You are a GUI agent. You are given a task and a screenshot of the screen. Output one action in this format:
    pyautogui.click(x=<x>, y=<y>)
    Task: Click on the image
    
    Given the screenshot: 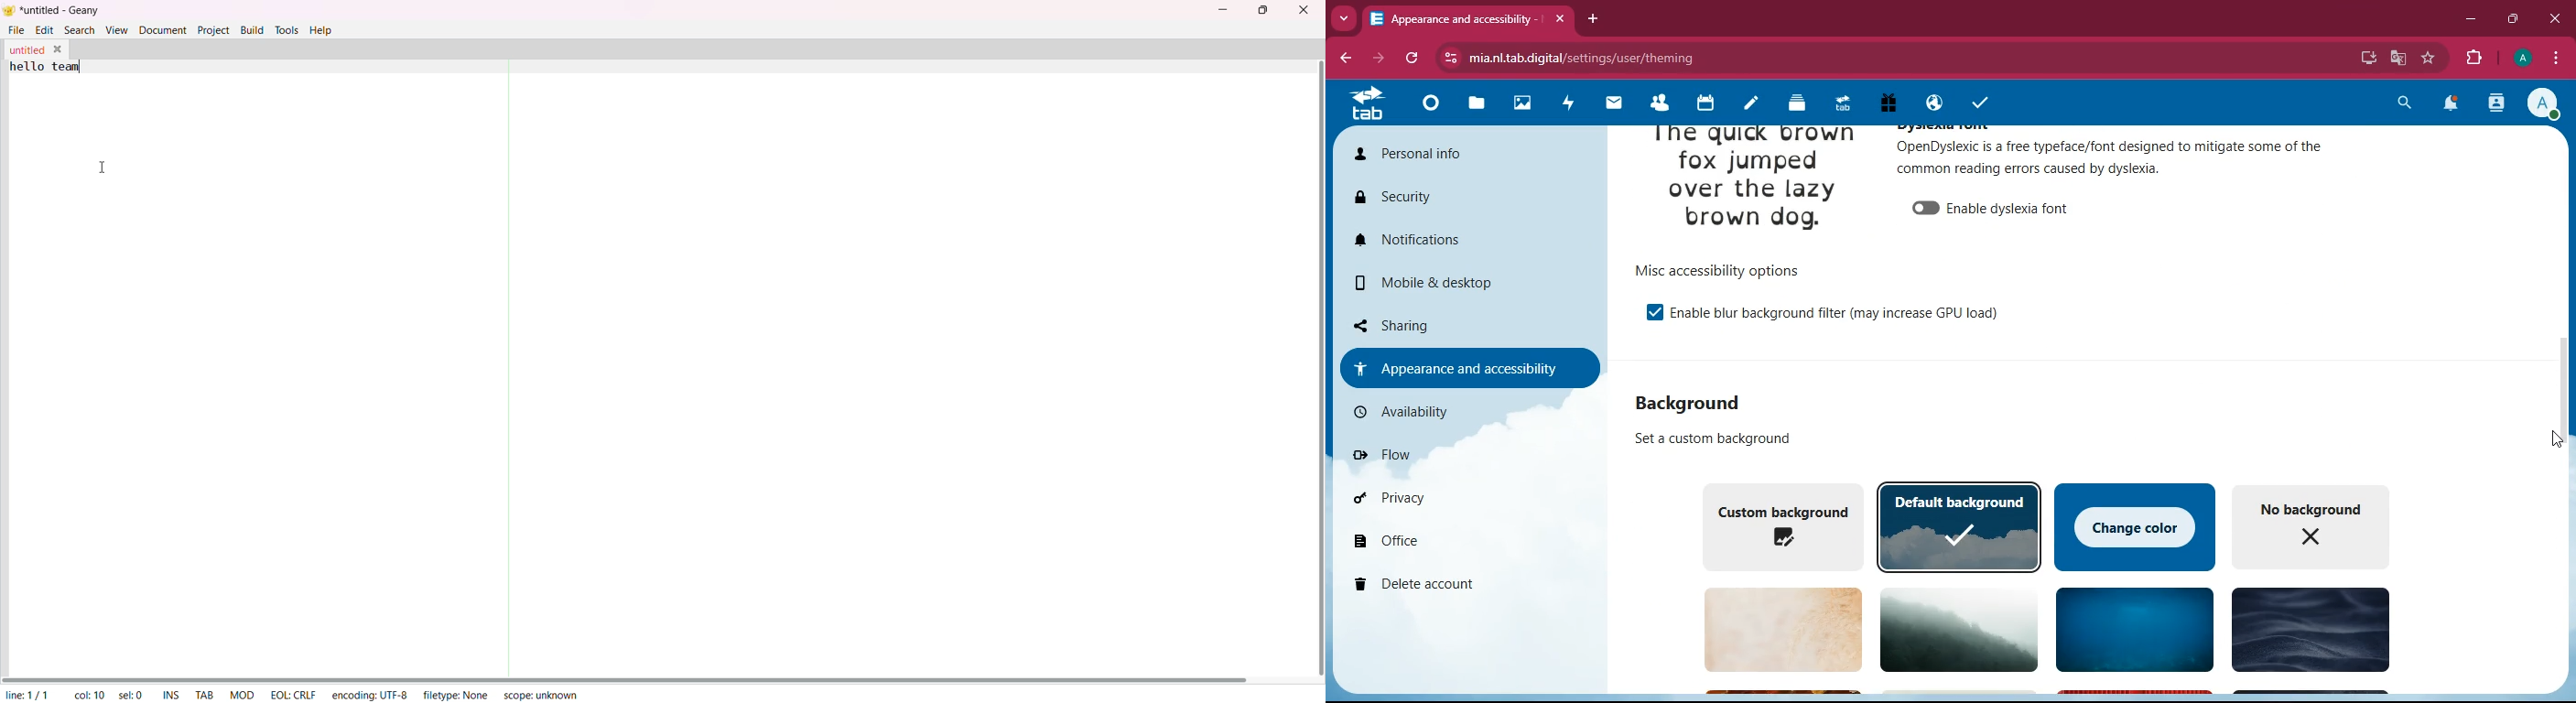 What is the action you would take?
    pyautogui.click(x=1754, y=184)
    